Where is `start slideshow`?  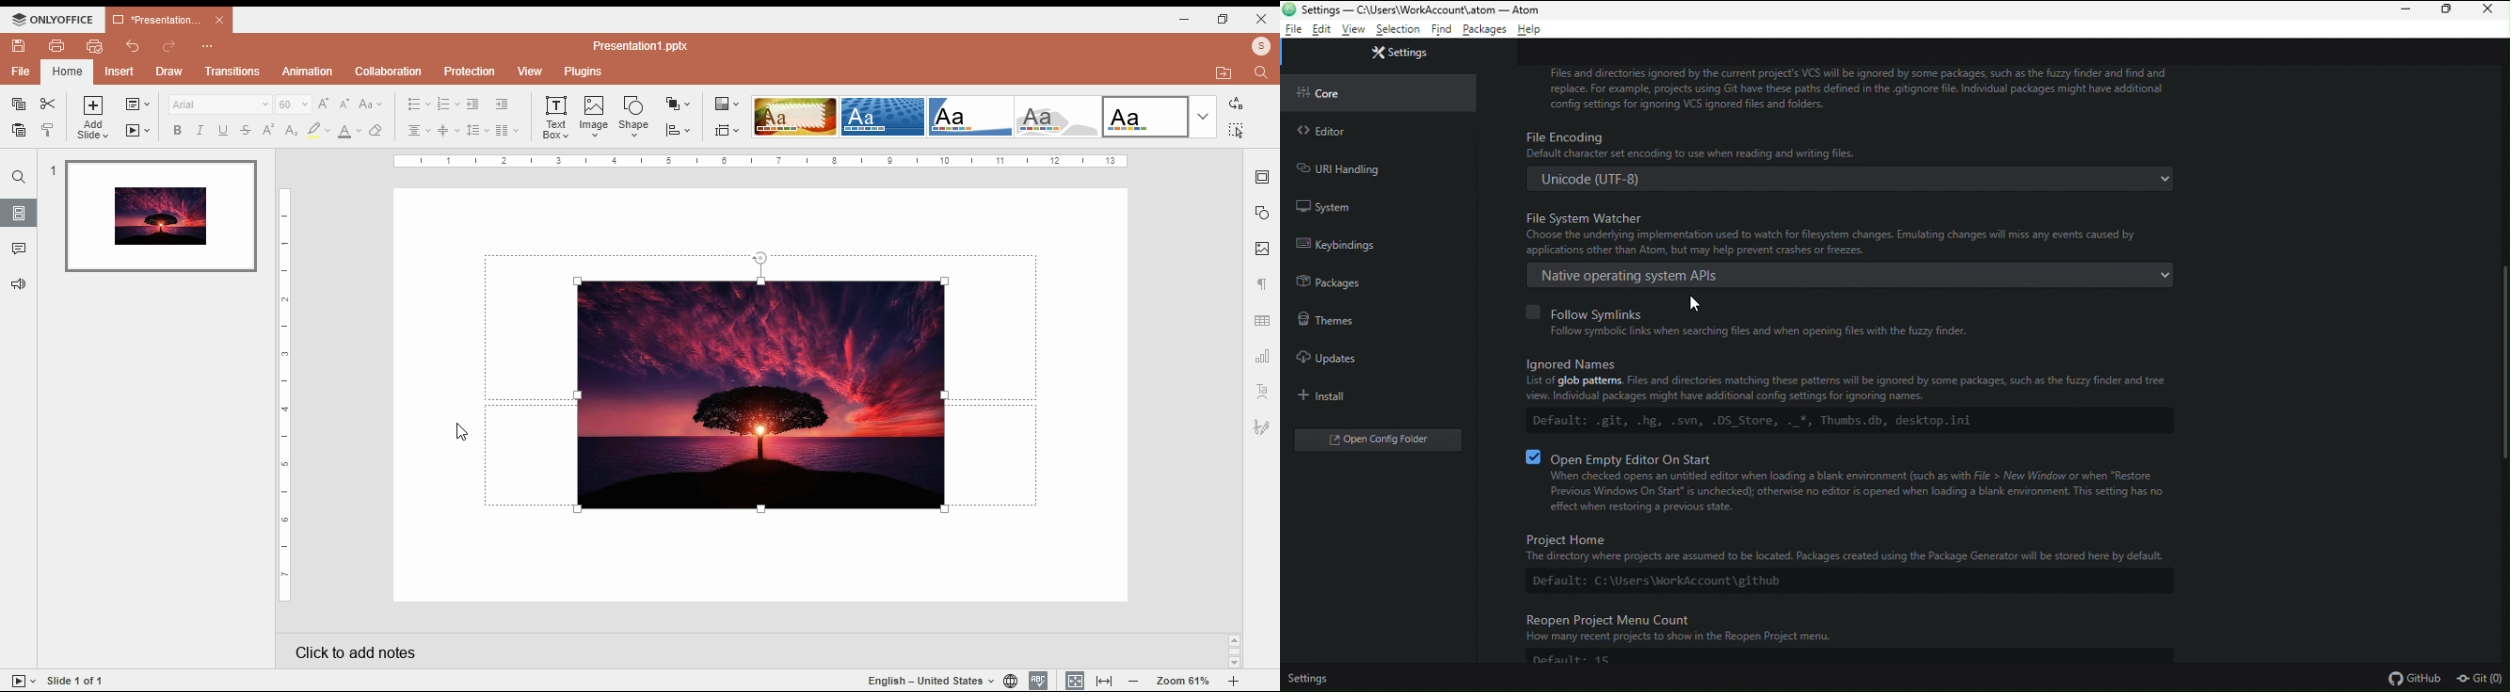 start slideshow is located at coordinates (22, 681).